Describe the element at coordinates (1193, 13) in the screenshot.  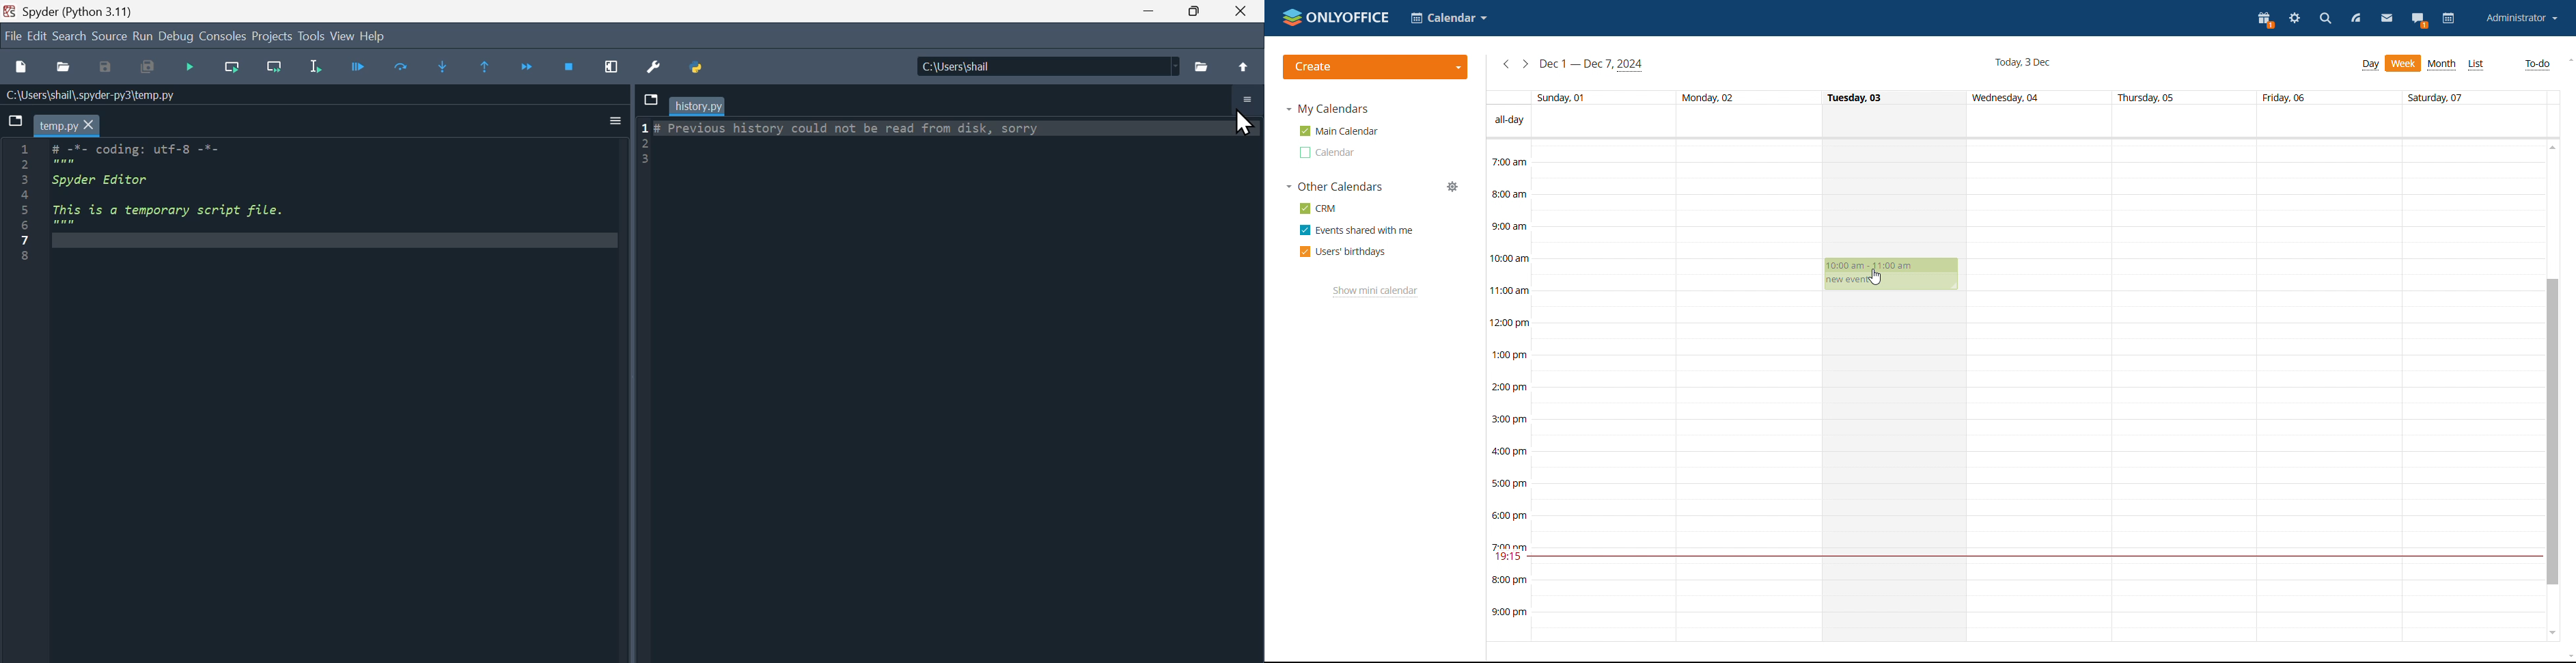
I see `Restore` at that location.